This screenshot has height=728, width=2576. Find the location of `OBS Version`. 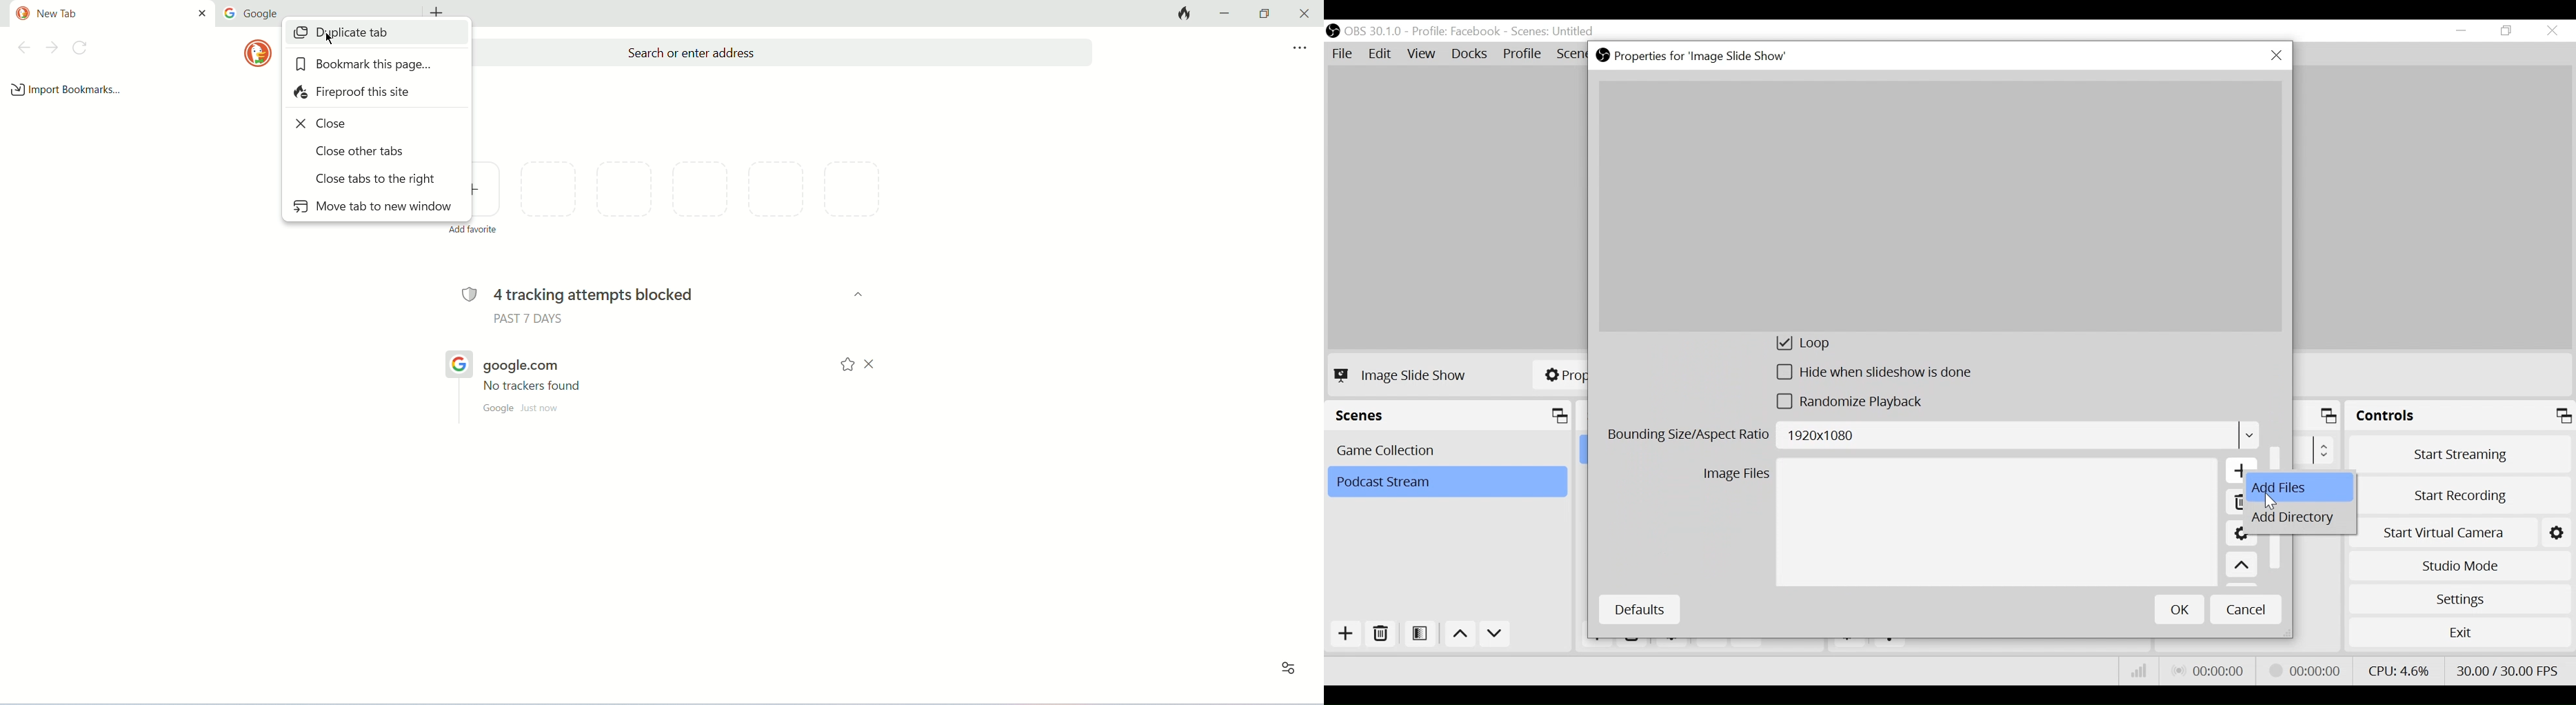

OBS Version is located at coordinates (1375, 31).